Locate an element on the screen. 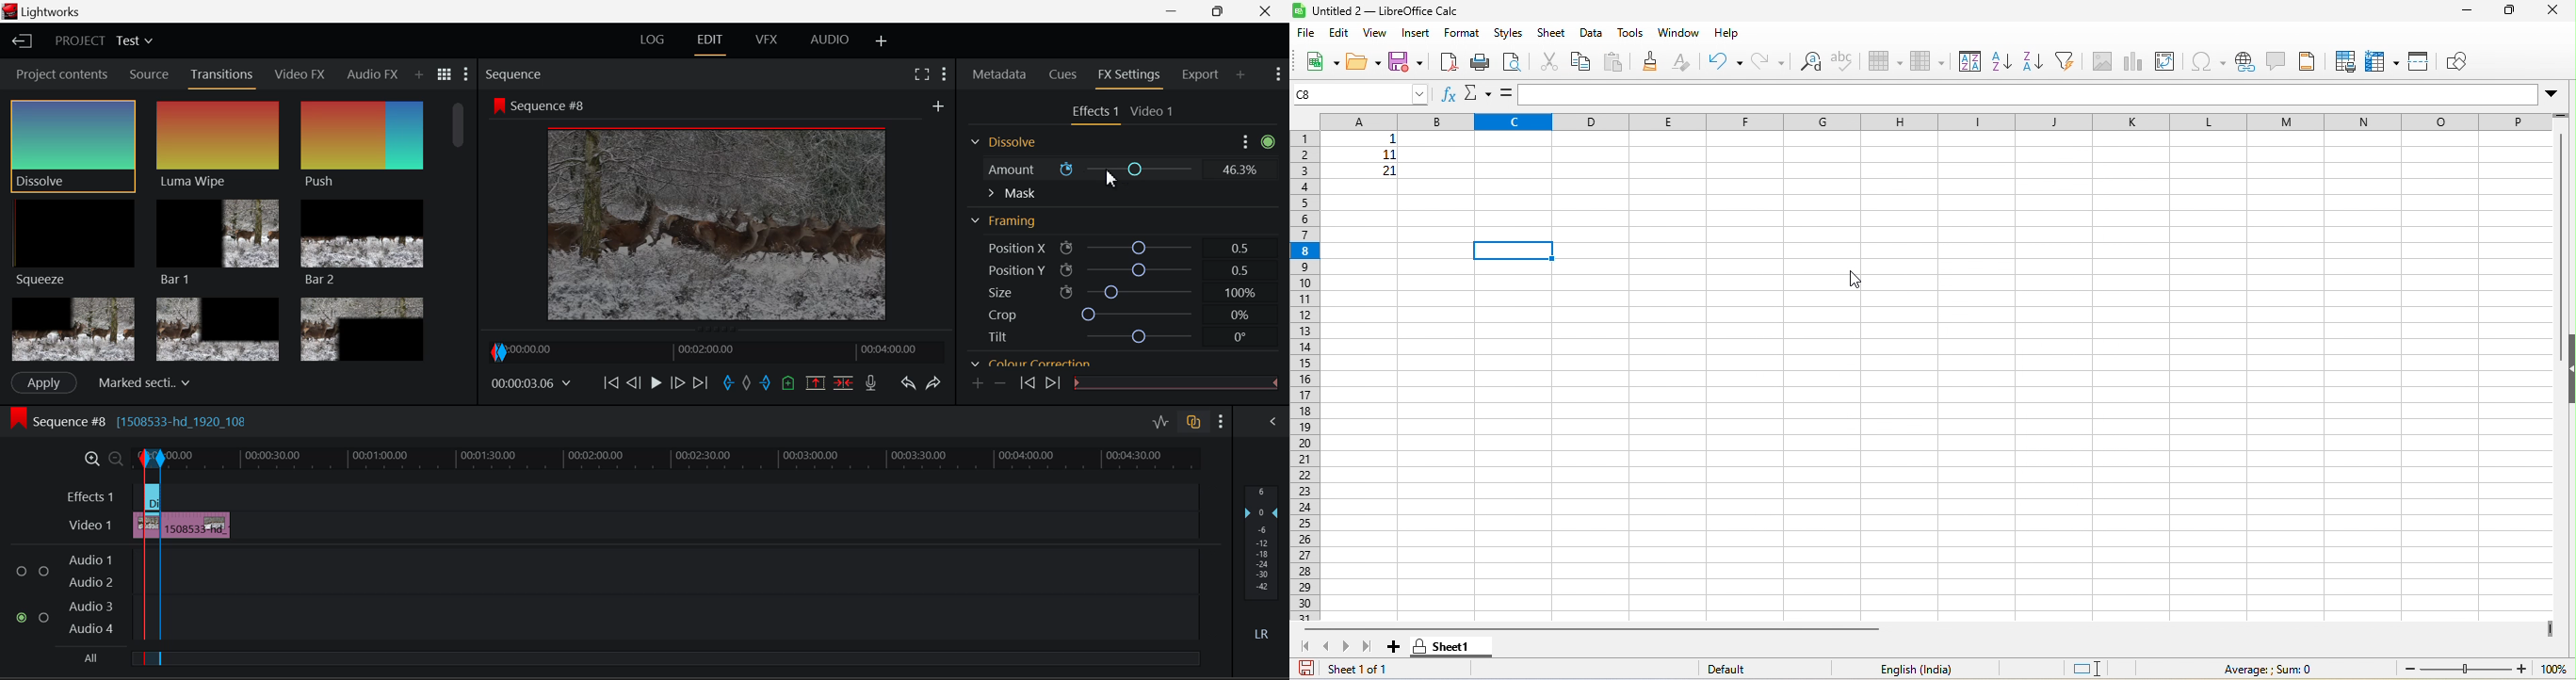  chart is located at coordinates (2144, 61).